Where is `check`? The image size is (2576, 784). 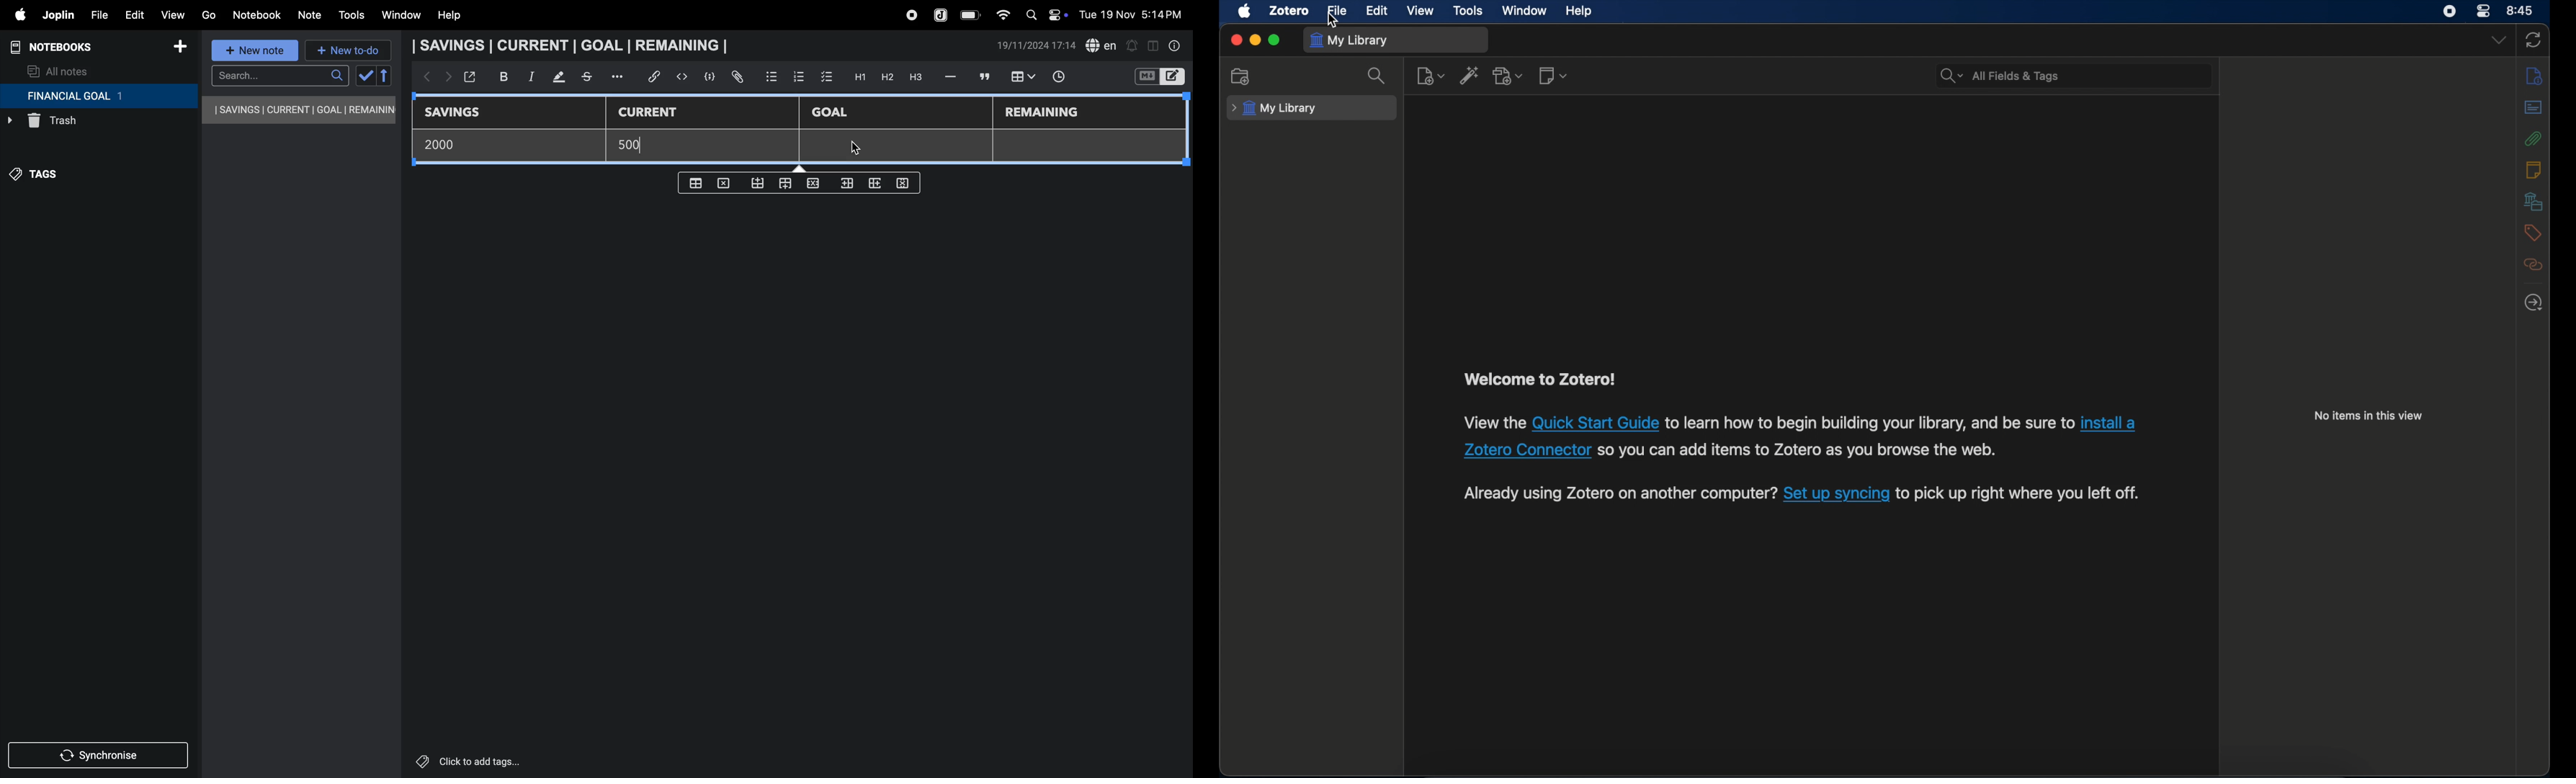
check is located at coordinates (365, 76).